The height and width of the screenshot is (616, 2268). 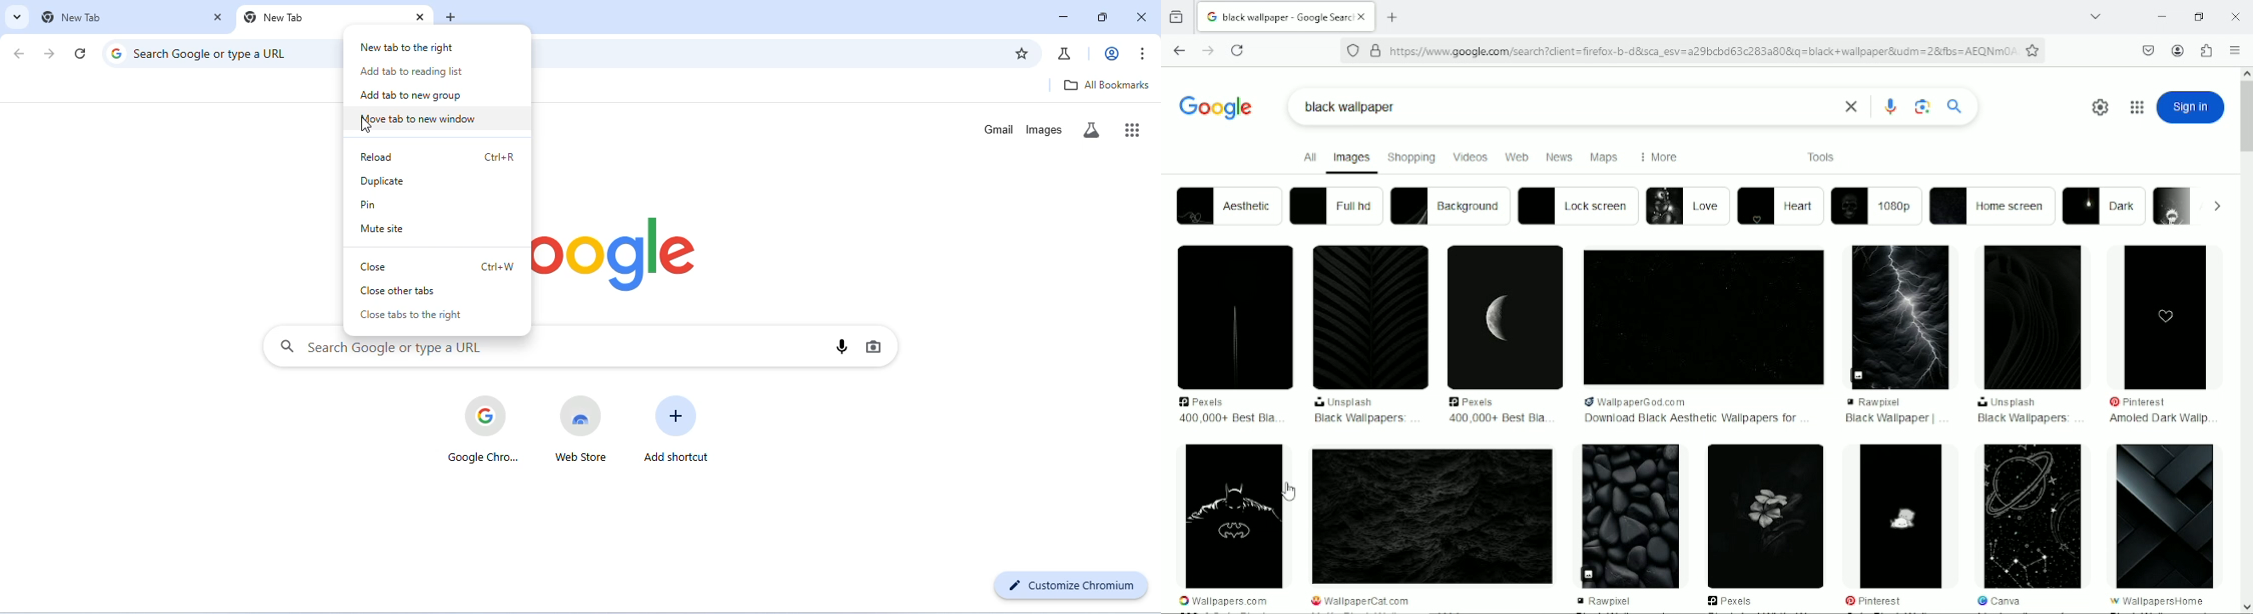 I want to click on quick settings, so click(x=2097, y=107).